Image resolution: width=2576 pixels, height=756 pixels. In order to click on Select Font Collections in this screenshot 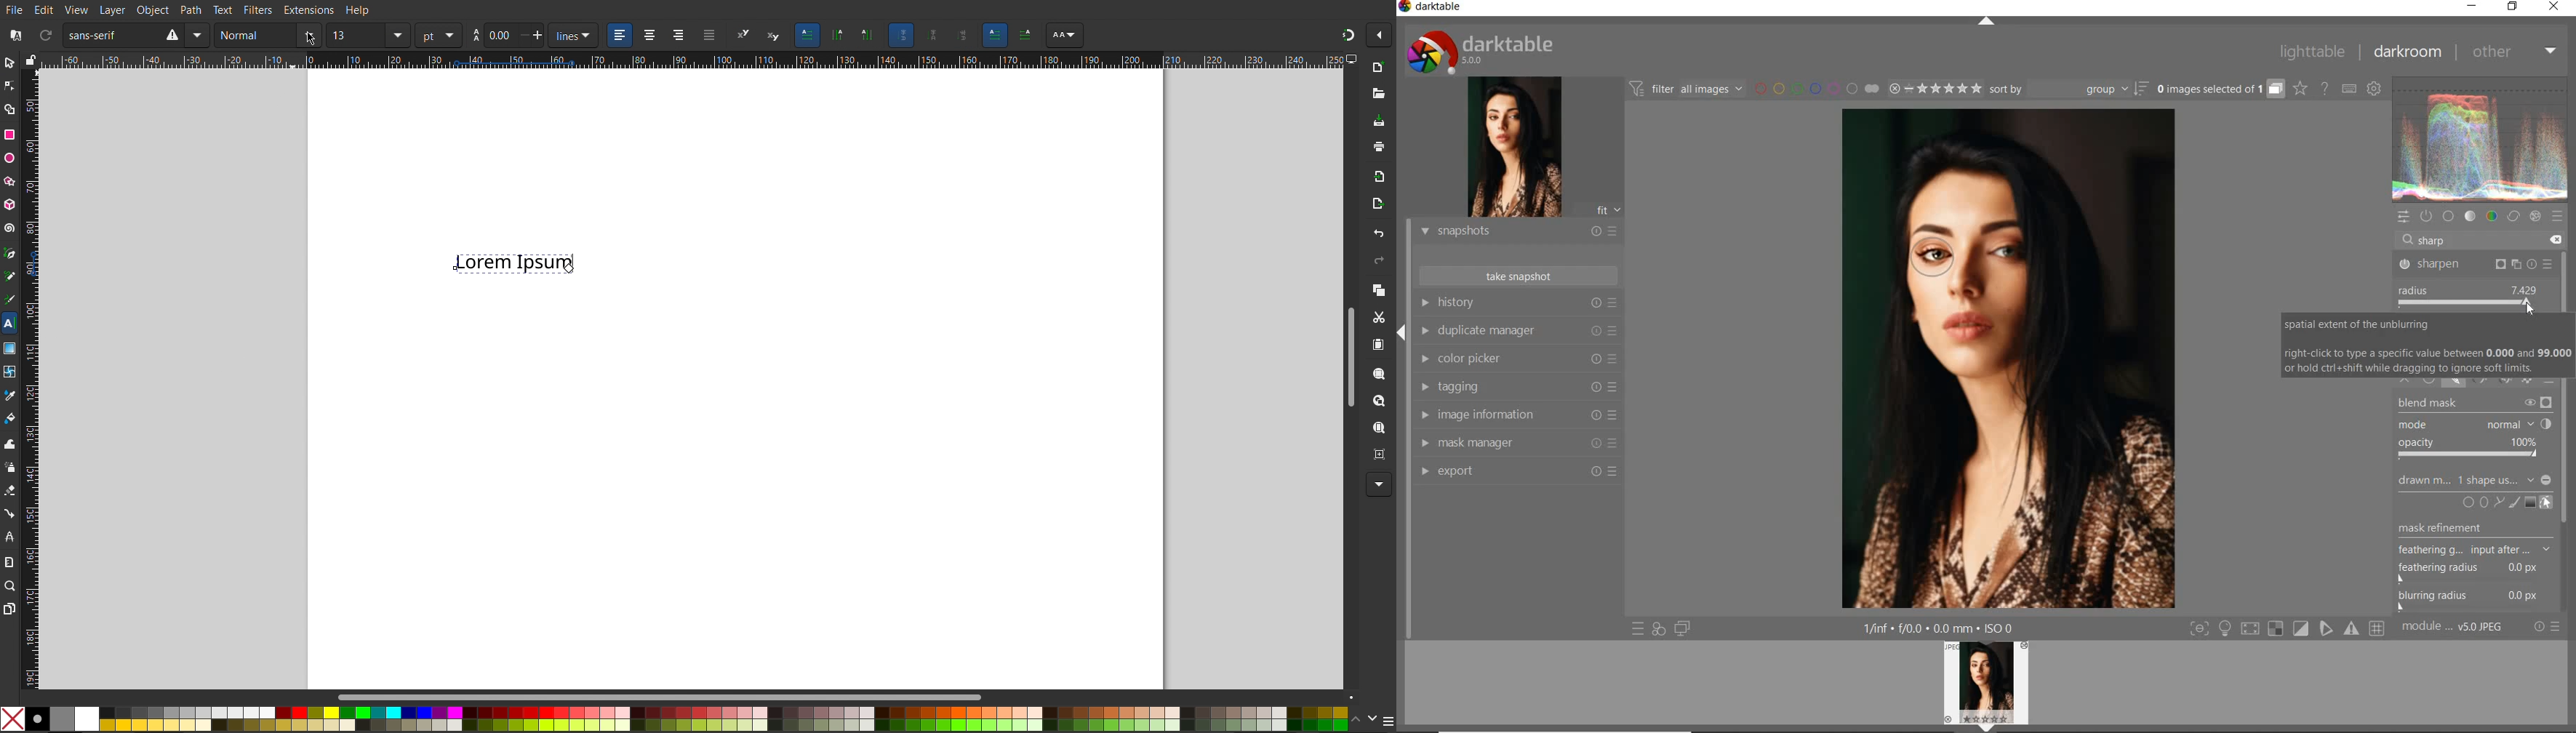, I will do `click(14, 36)`.